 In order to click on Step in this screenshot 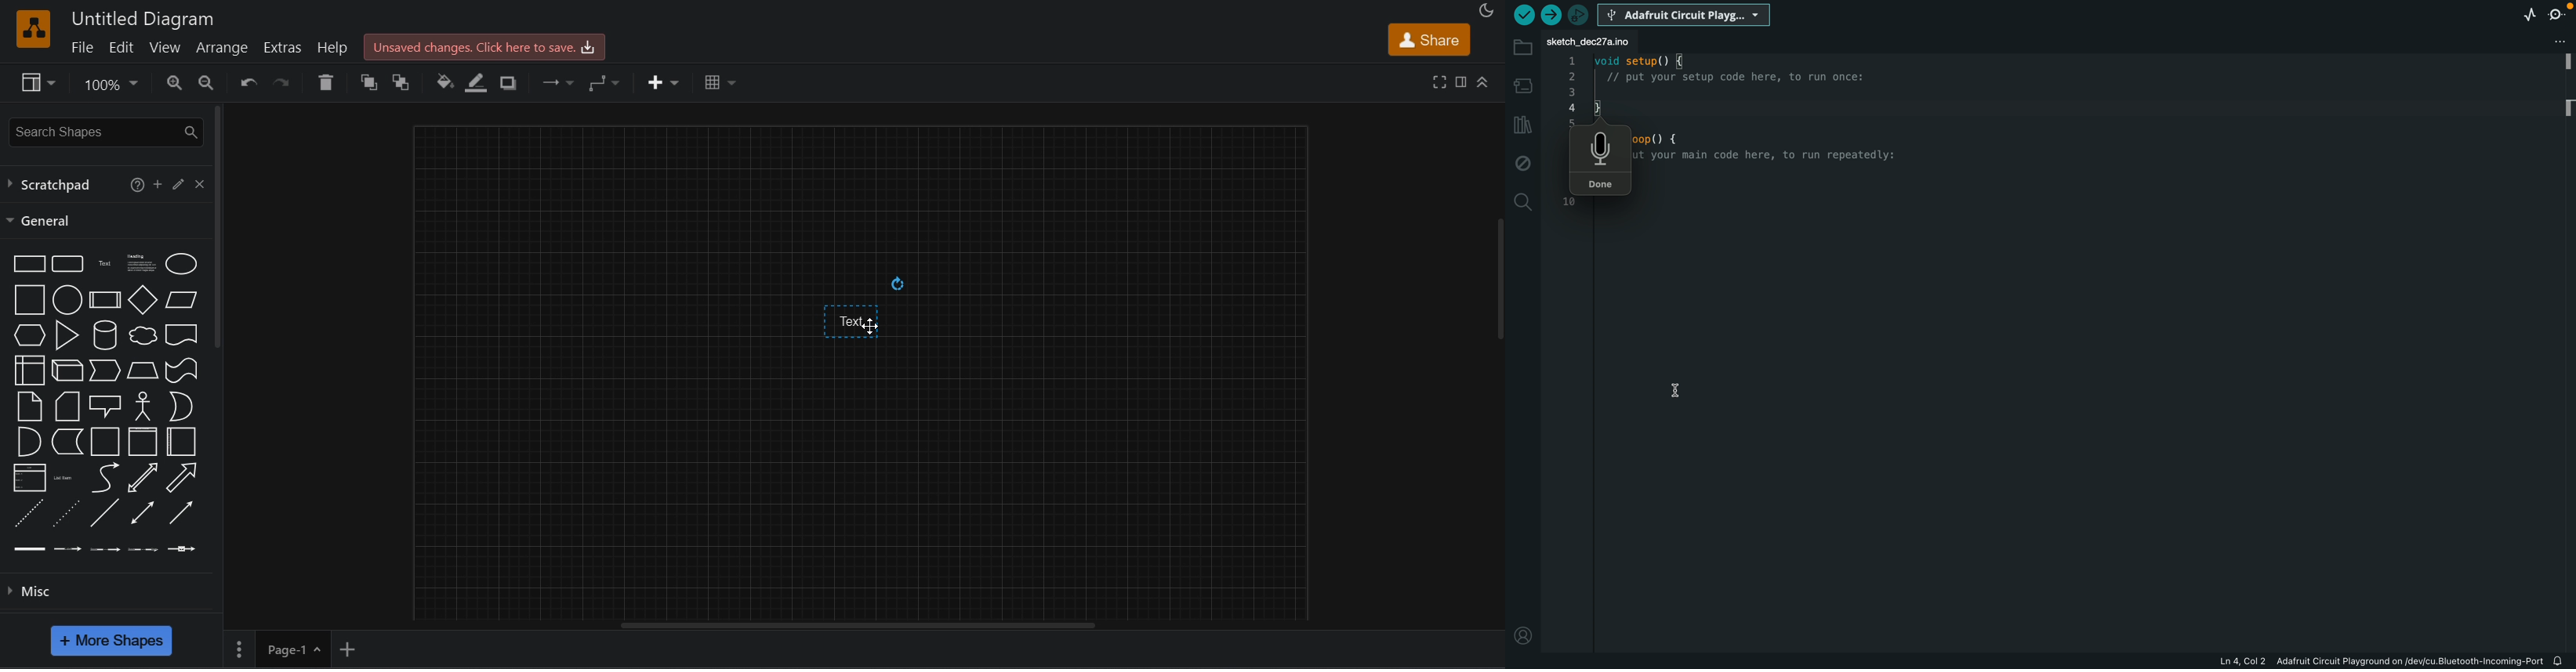, I will do `click(105, 371)`.